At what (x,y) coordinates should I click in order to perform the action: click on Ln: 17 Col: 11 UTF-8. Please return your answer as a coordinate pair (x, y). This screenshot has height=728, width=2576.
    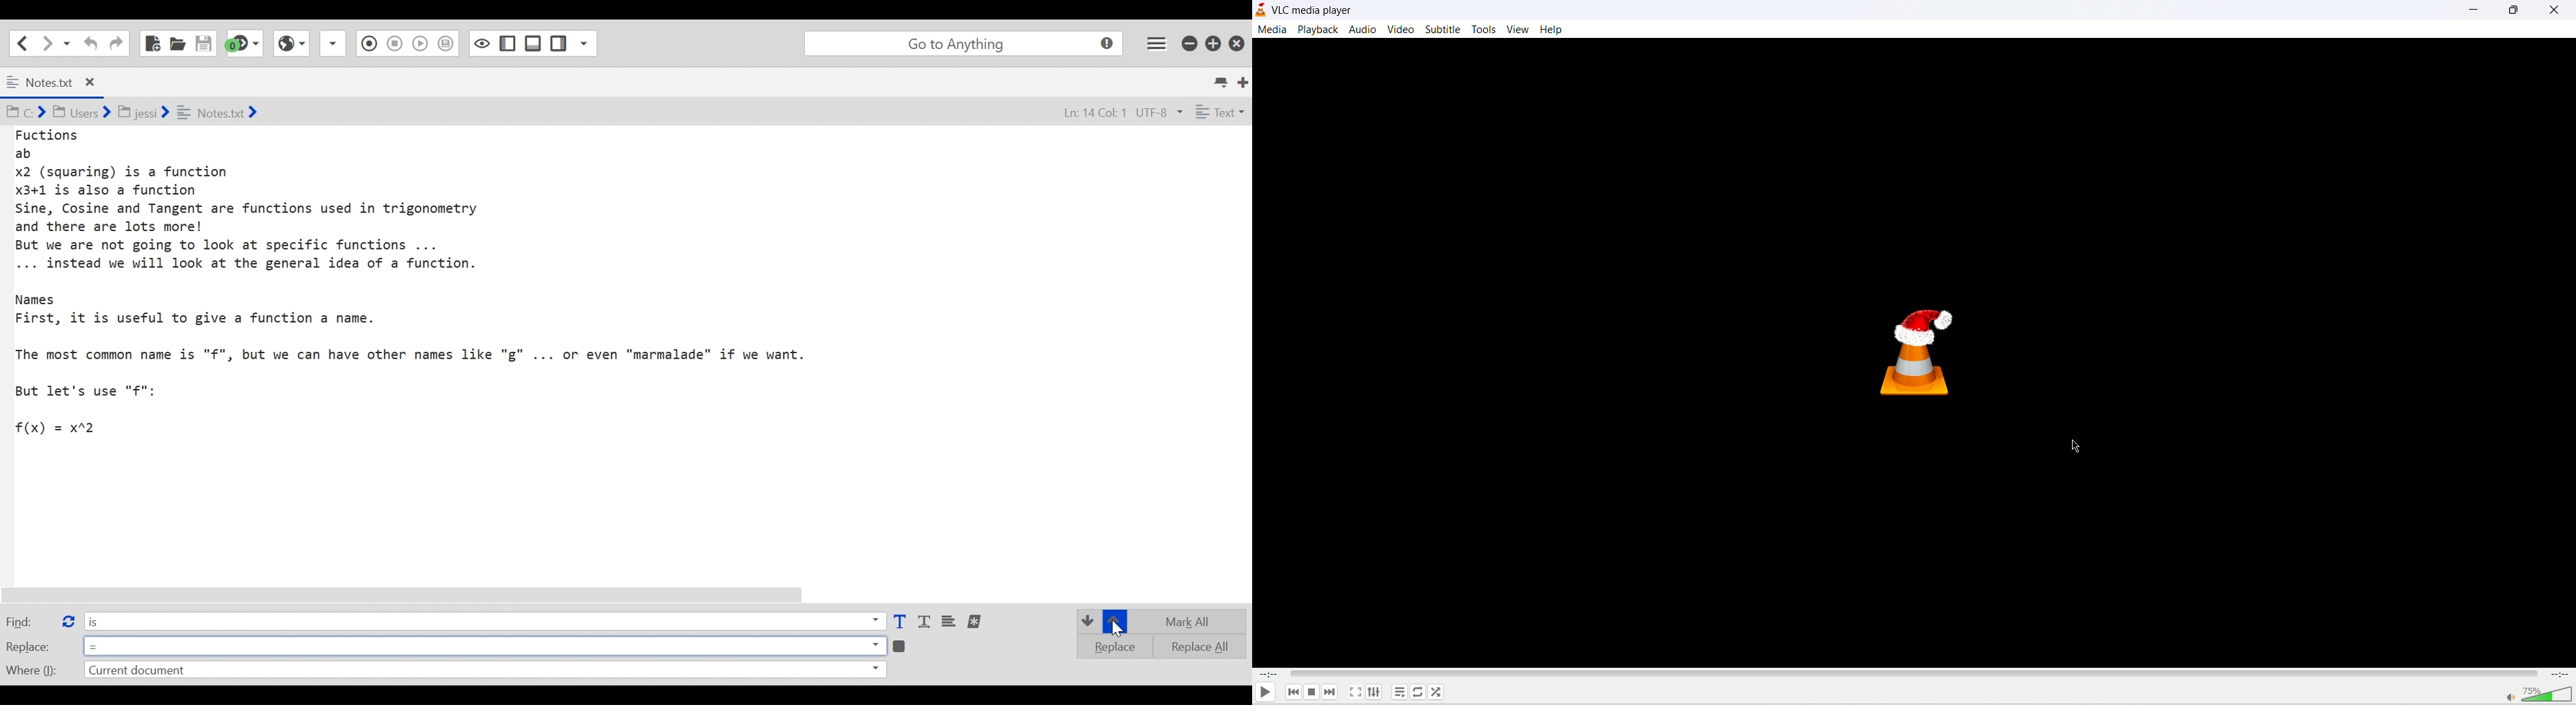
    Looking at the image, I should click on (1109, 114).